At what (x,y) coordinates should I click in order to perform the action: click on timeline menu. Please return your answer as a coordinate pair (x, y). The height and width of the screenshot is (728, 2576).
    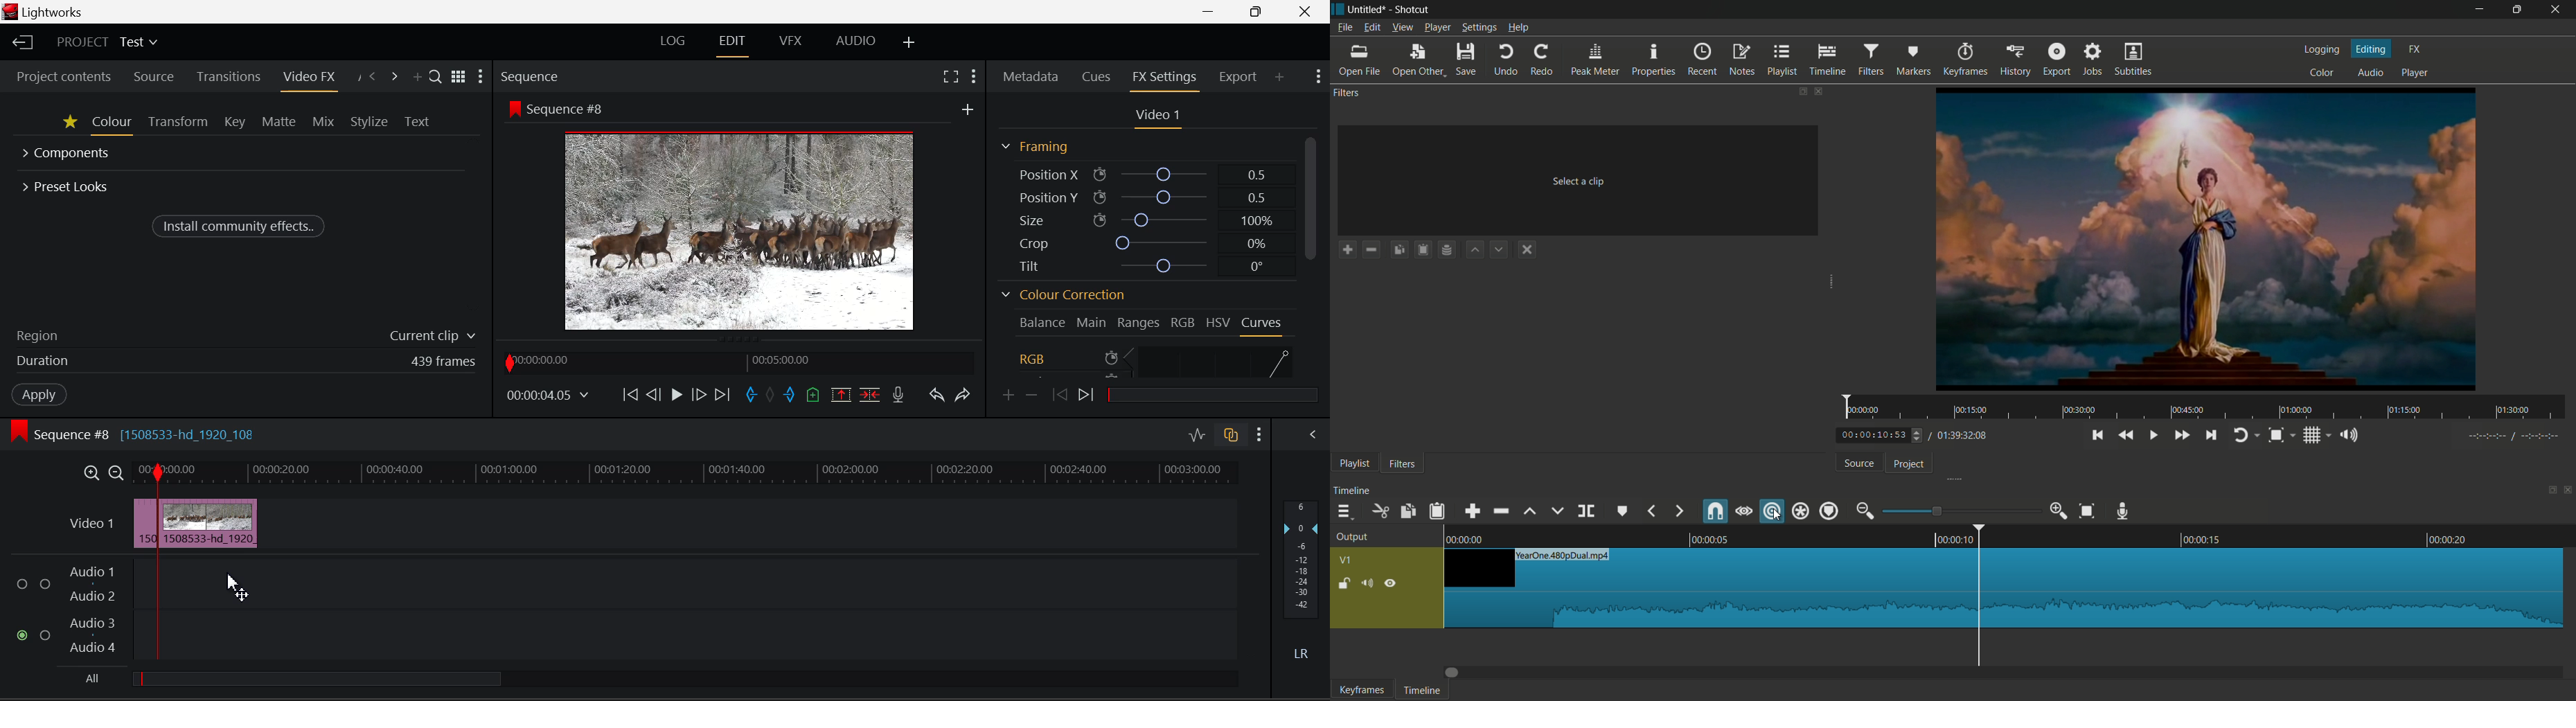
    Looking at the image, I should click on (1345, 511).